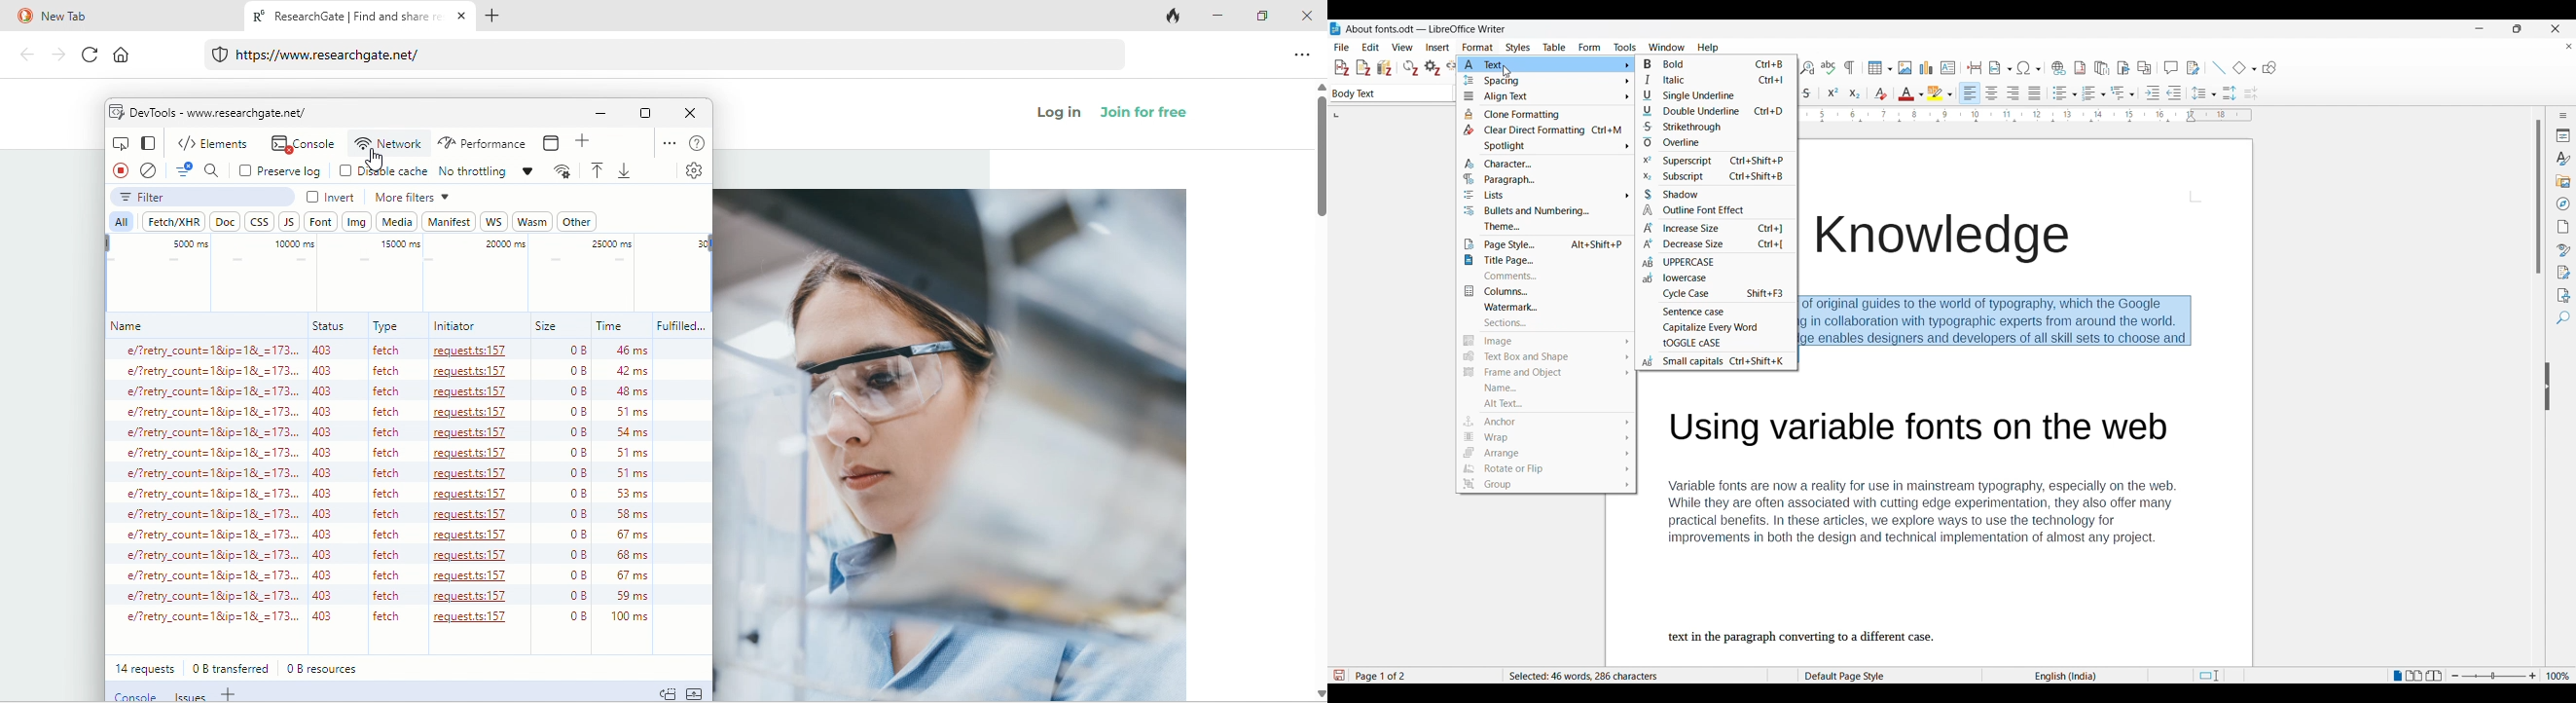 Image resolution: width=2576 pixels, height=728 pixels. I want to click on Standard selection, so click(2208, 676).